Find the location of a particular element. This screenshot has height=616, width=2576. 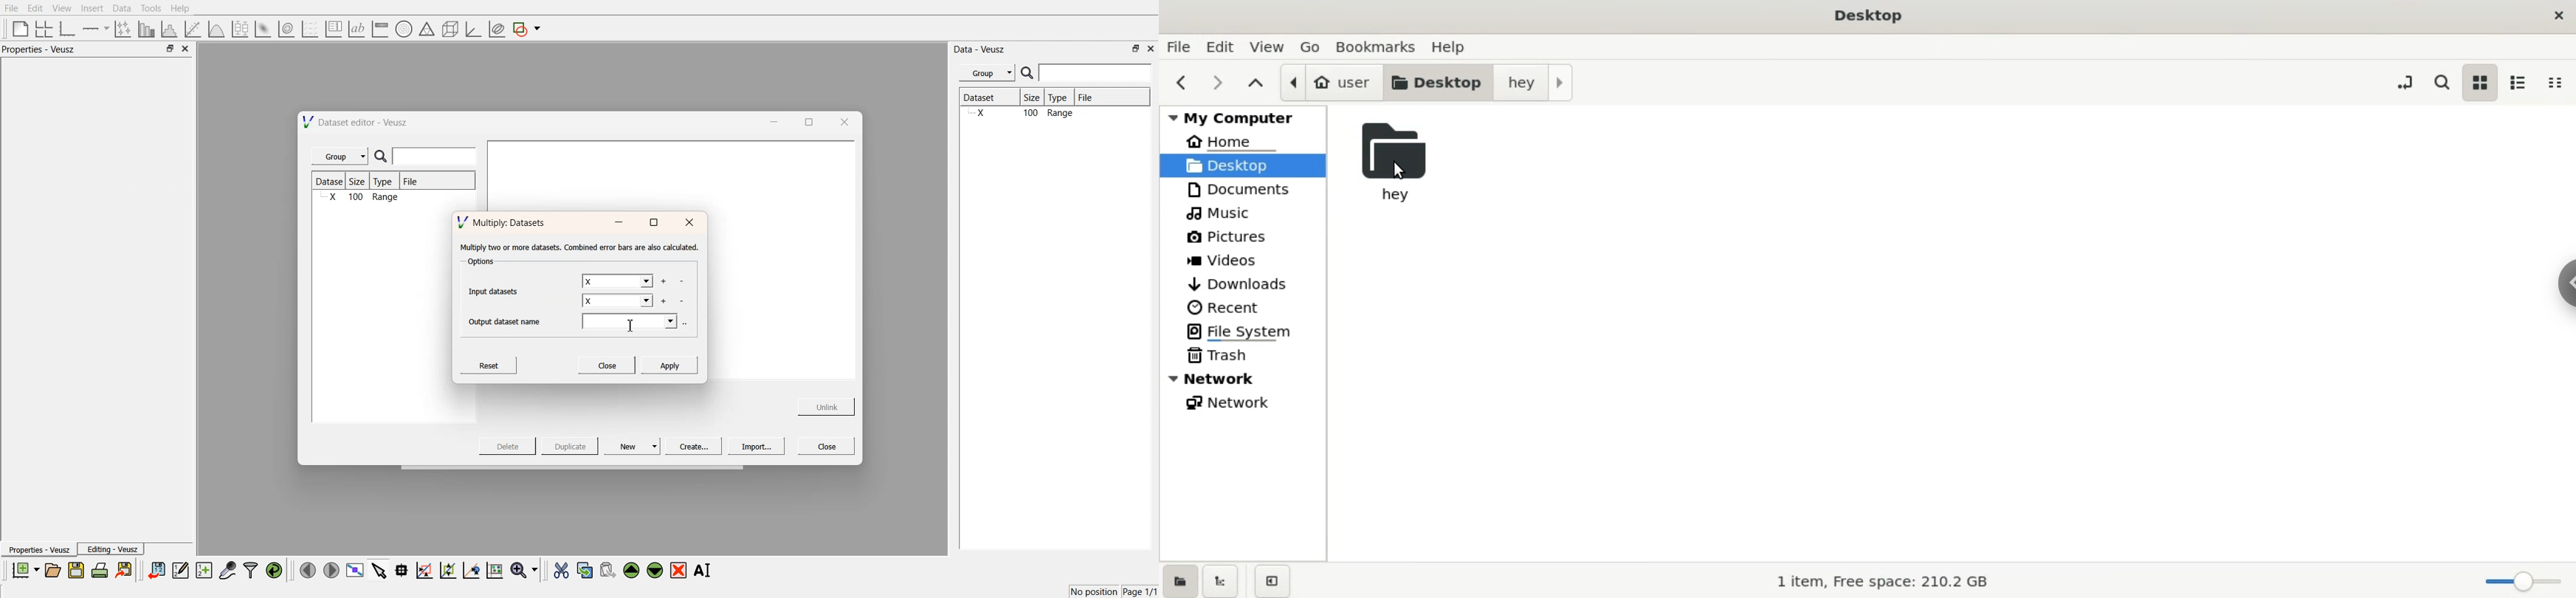

reset the graph axes is located at coordinates (495, 571).